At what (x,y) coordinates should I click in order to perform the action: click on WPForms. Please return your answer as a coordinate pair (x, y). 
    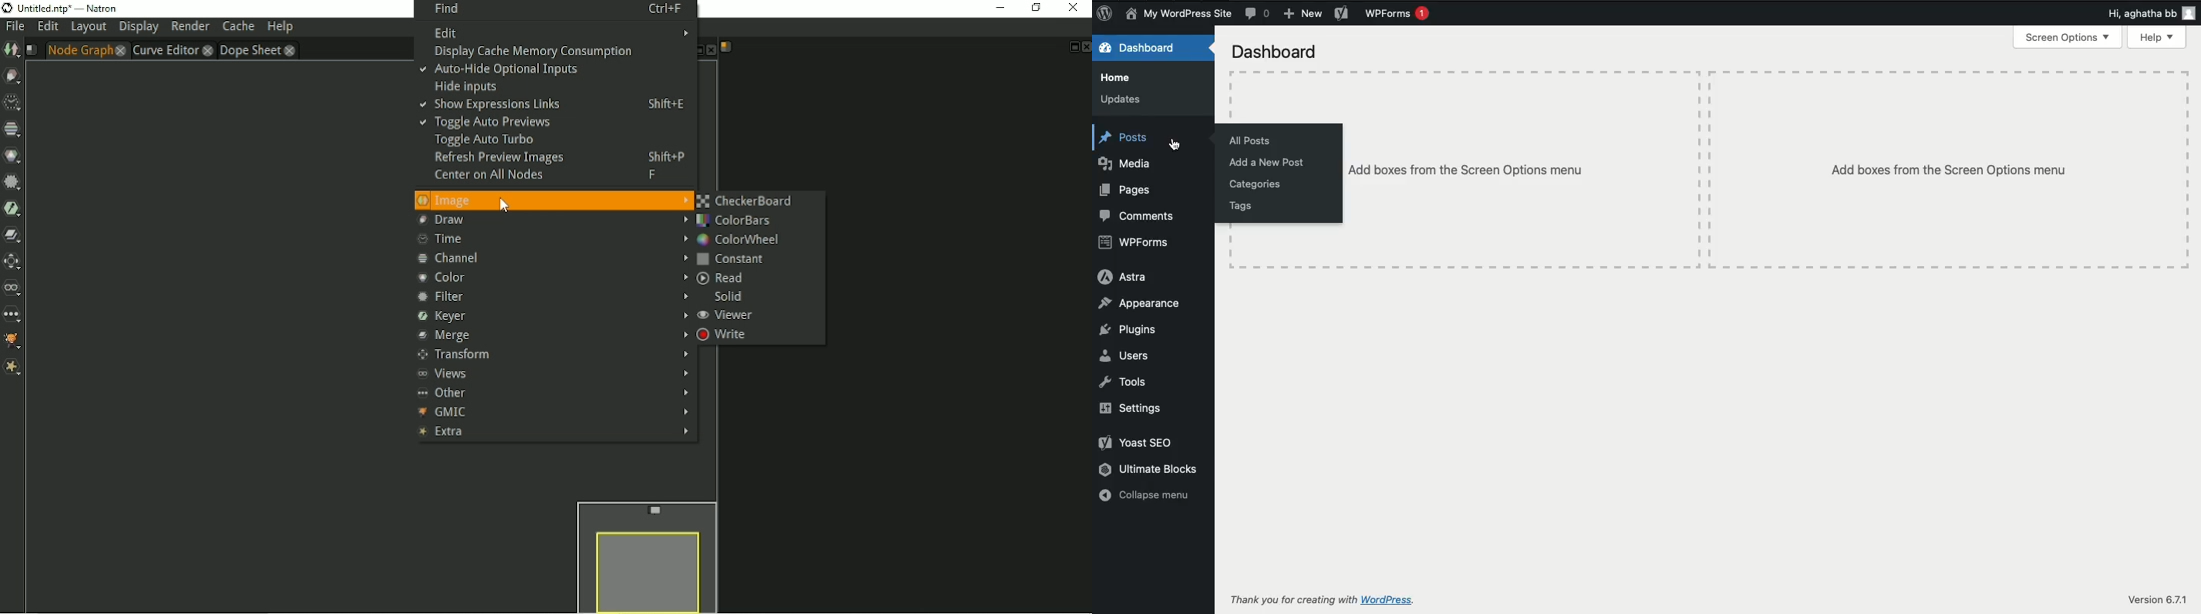
    Looking at the image, I should click on (1133, 243).